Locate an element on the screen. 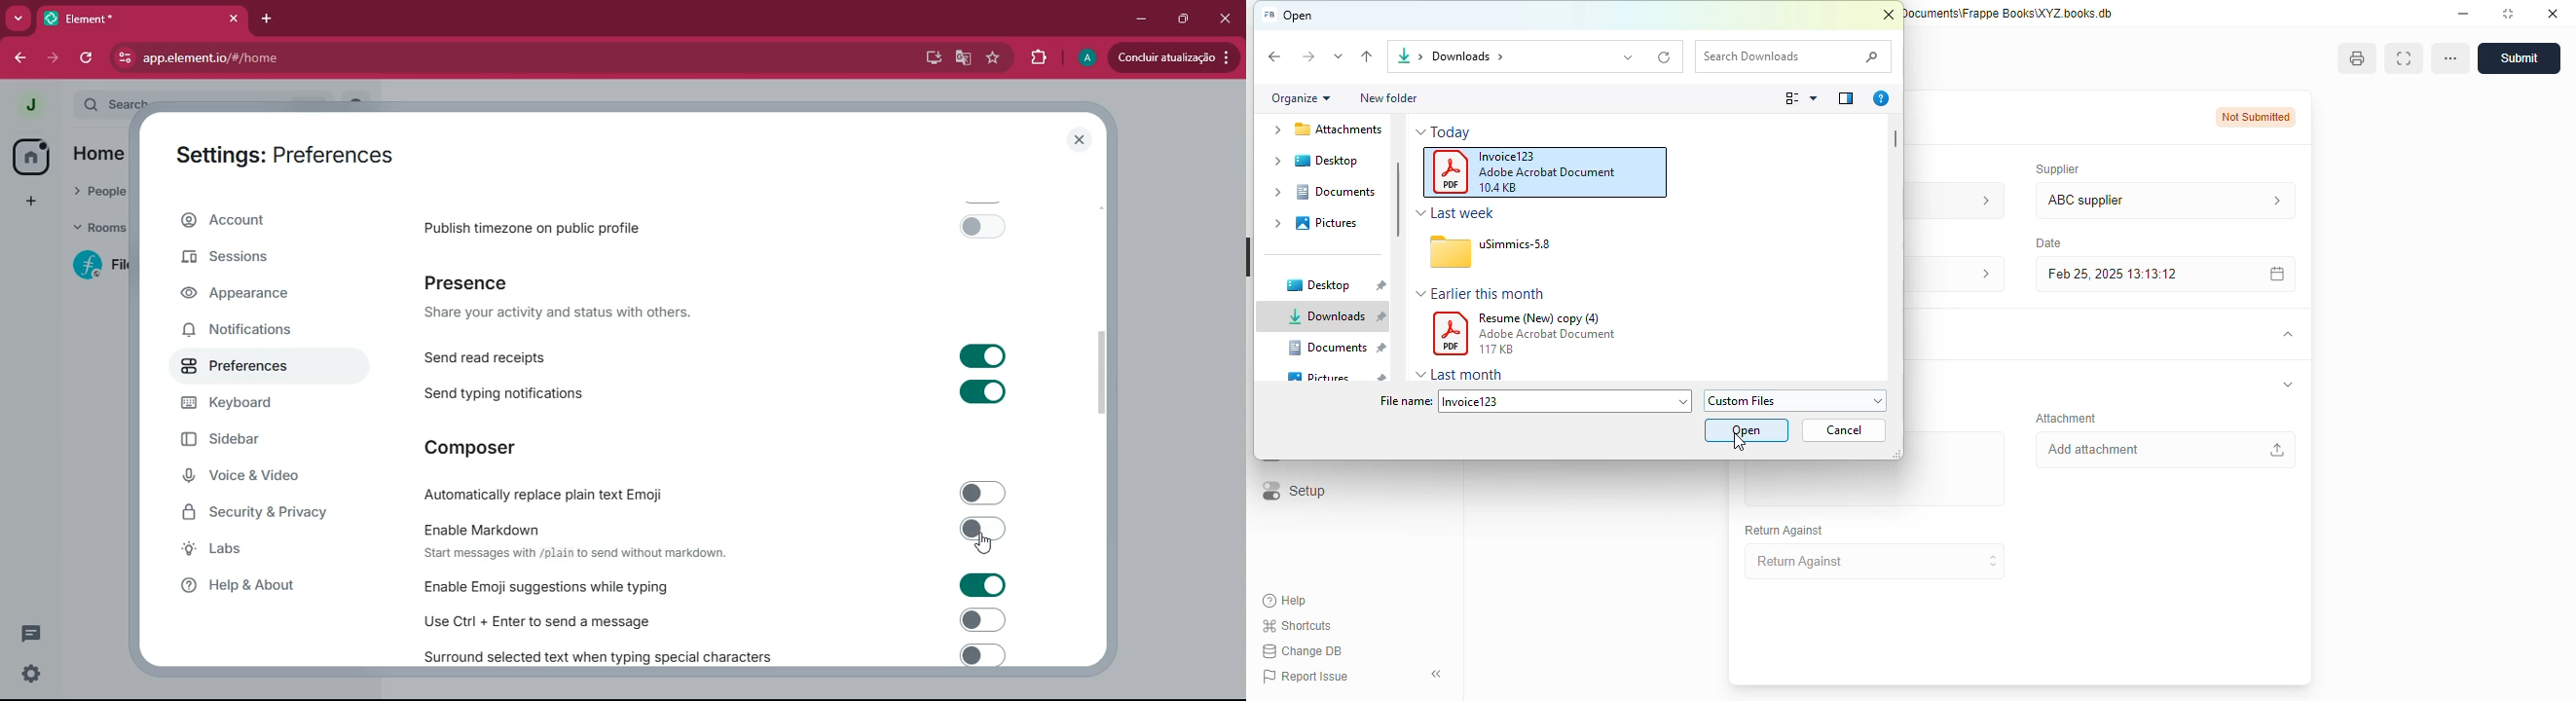 This screenshot has height=728, width=2576. dropdown is located at coordinates (1421, 213).